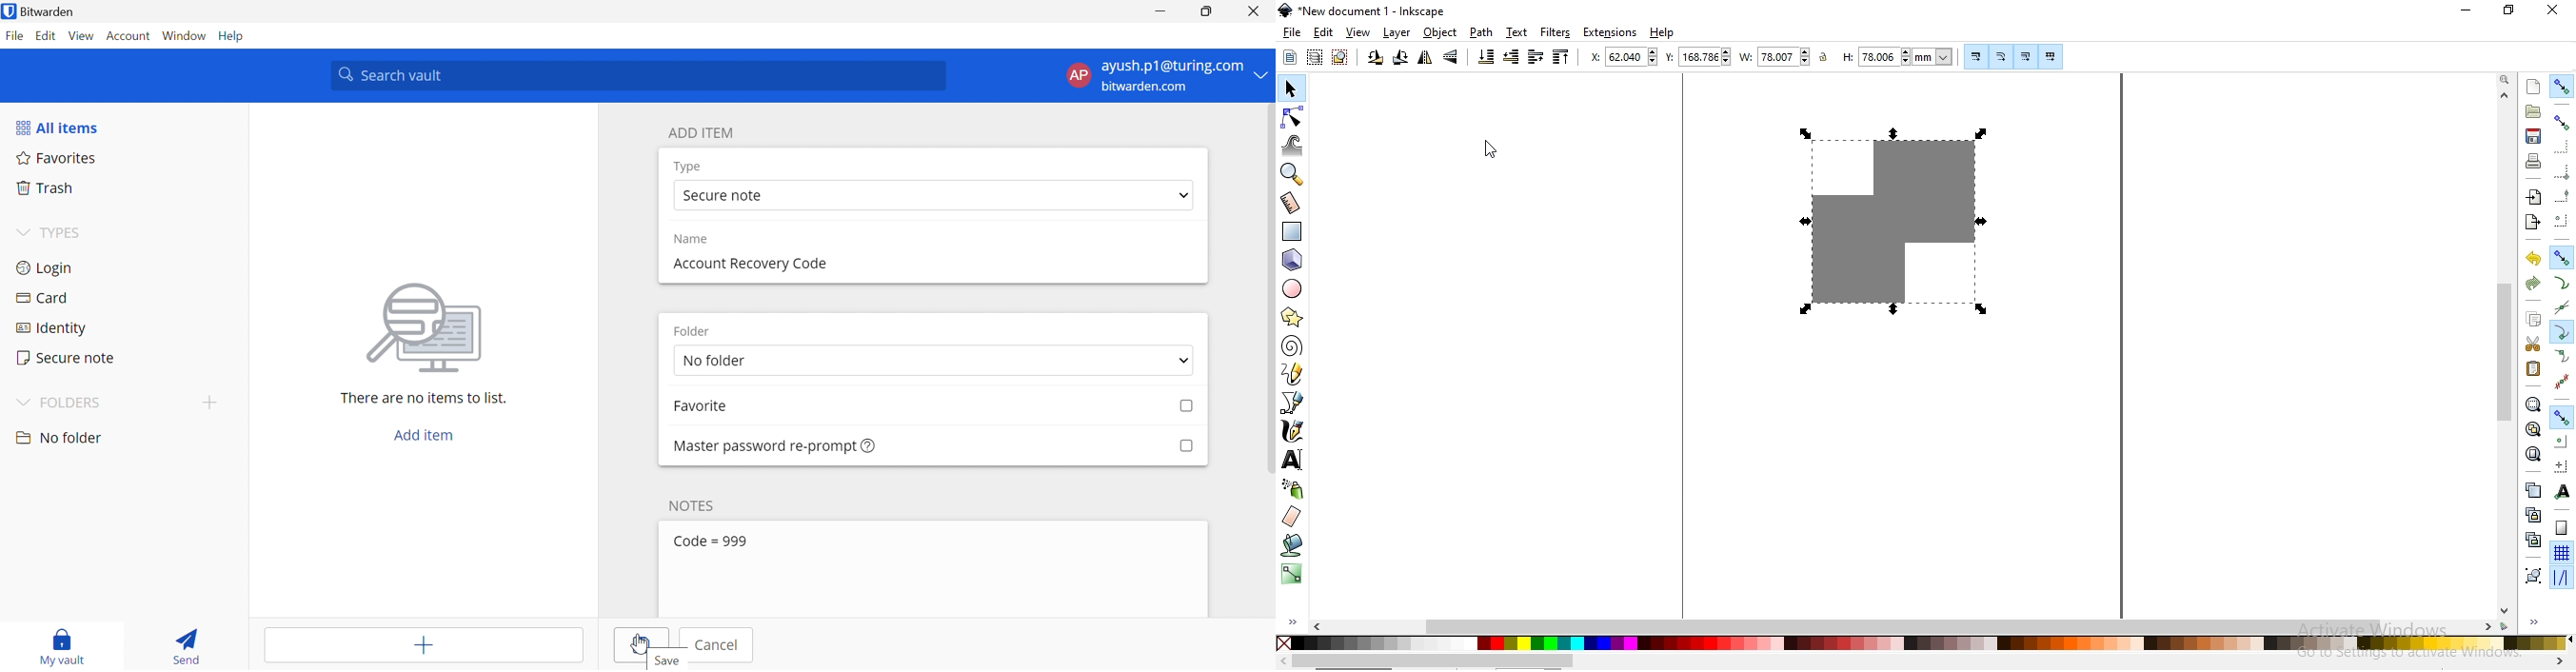  I want to click on scrollbar, so click(1906, 625).